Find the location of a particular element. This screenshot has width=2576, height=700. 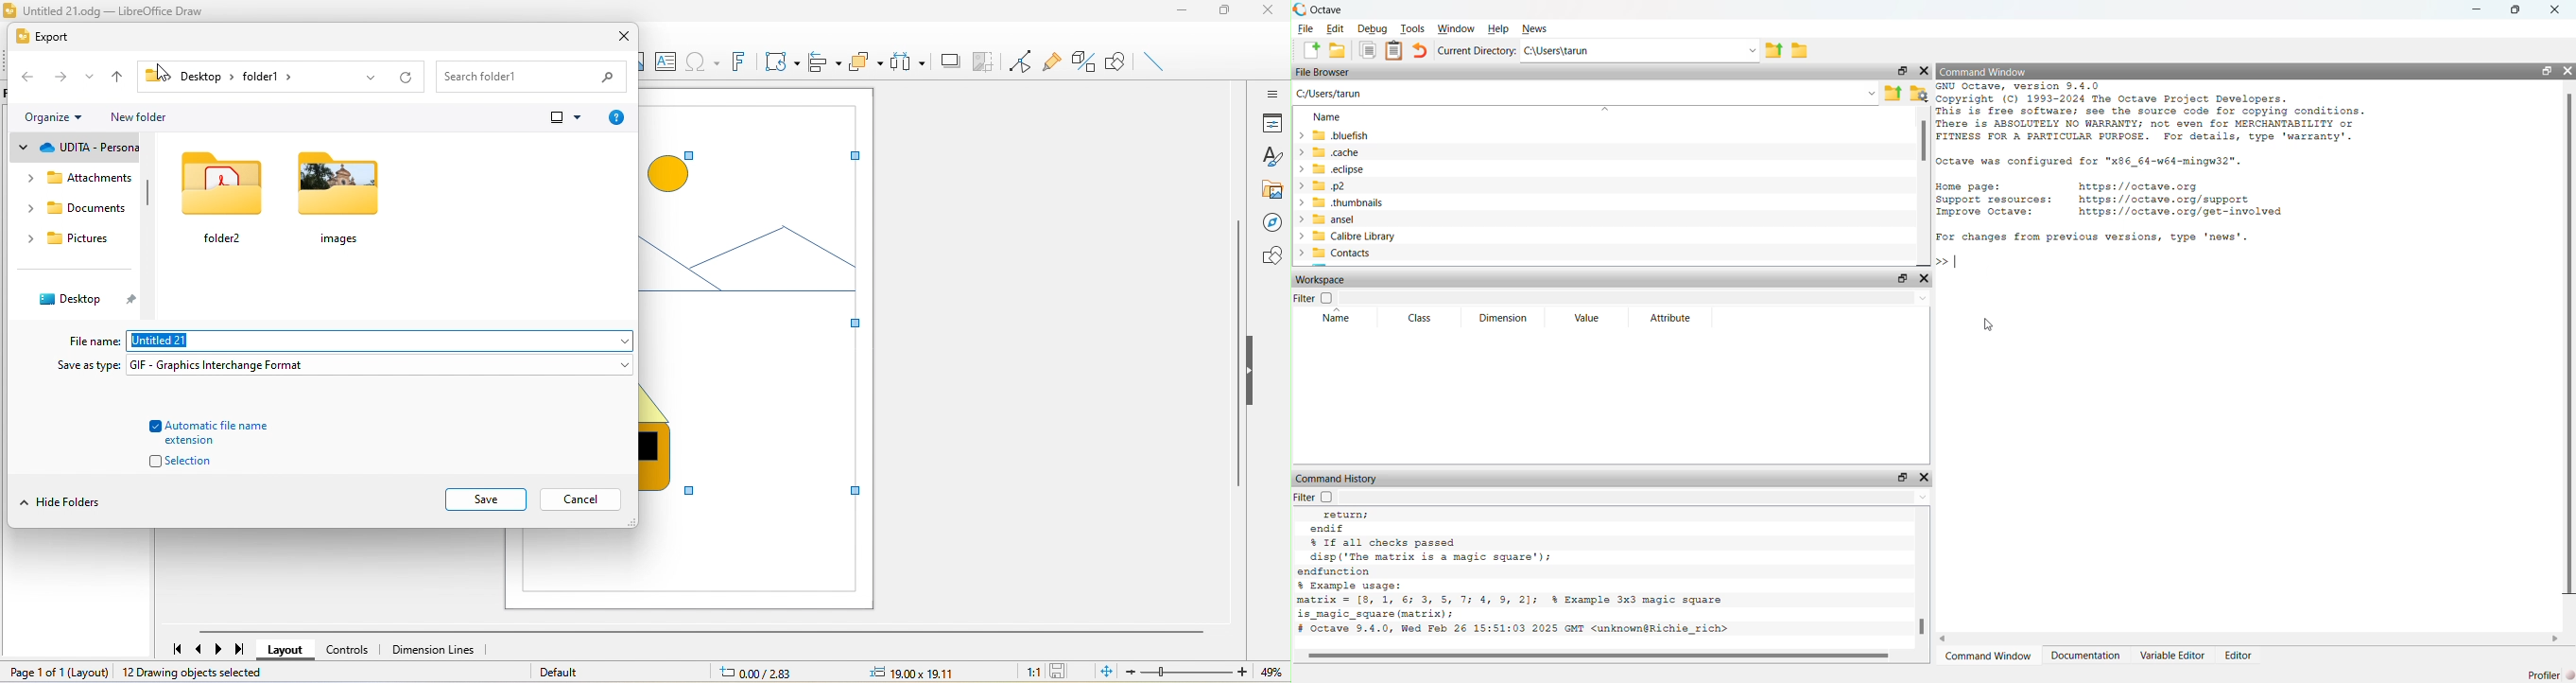

 Documents is located at coordinates (74, 208).